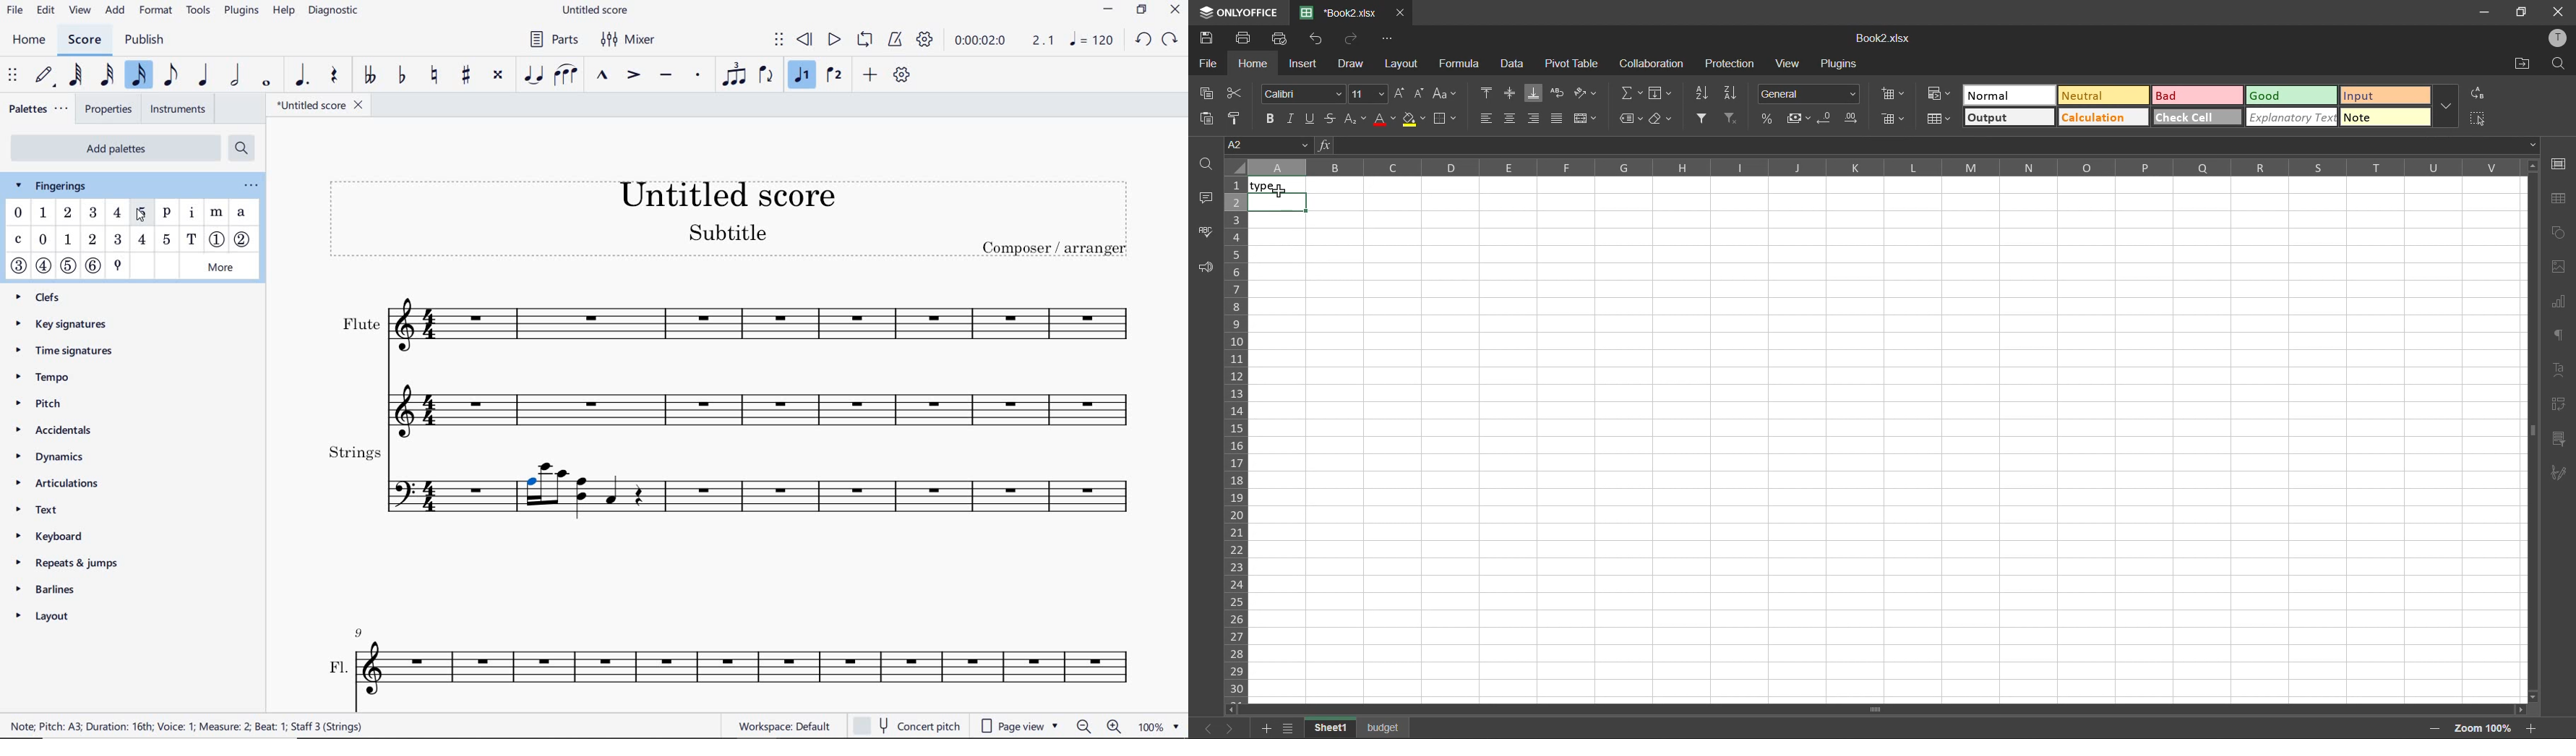 The width and height of the screenshot is (2576, 756). What do you see at coordinates (108, 74) in the screenshot?
I see `32nd note` at bounding box center [108, 74].